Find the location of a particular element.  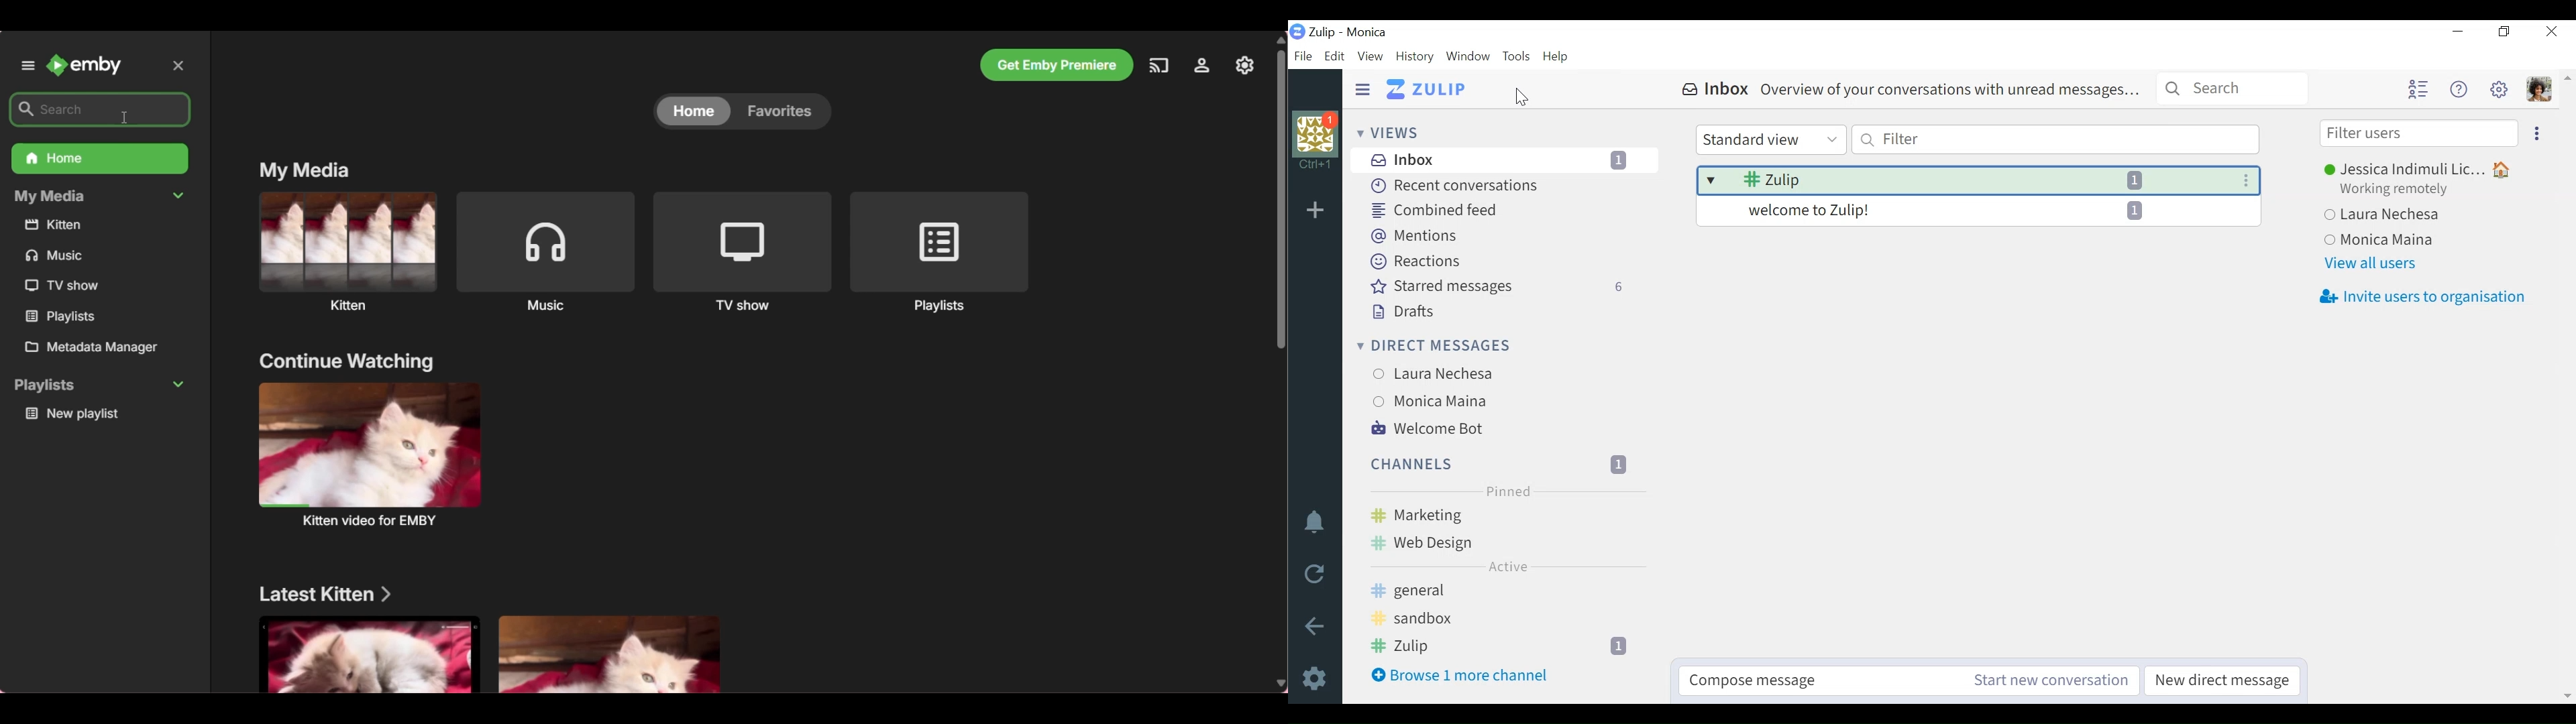

Reload is located at coordinates (1313, 571).